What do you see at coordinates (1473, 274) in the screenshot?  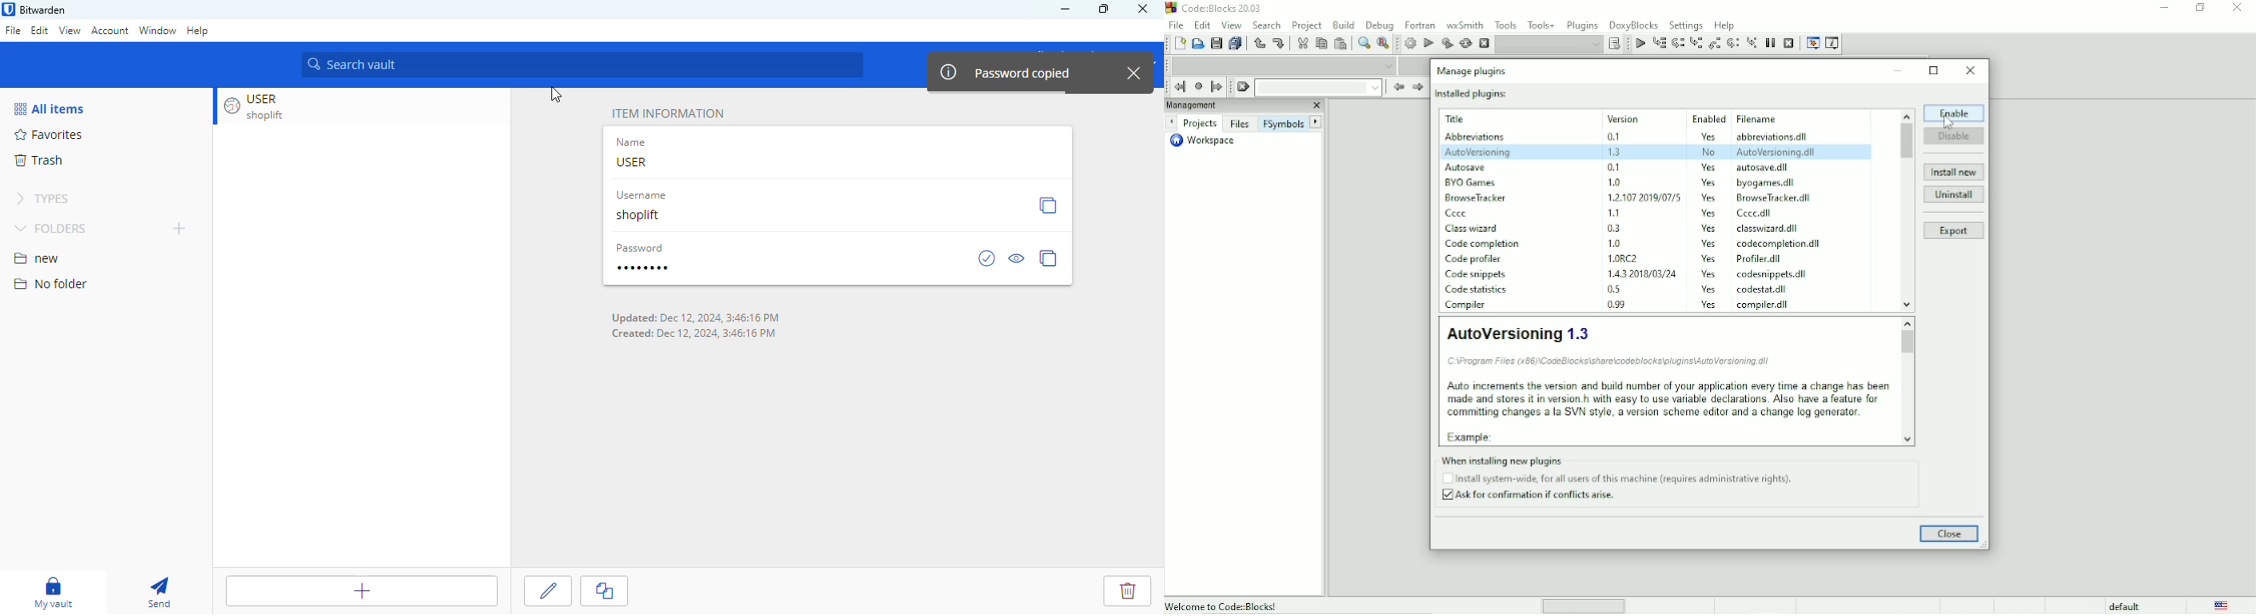 I see `plugin ` at bounding box center [1473, 274].